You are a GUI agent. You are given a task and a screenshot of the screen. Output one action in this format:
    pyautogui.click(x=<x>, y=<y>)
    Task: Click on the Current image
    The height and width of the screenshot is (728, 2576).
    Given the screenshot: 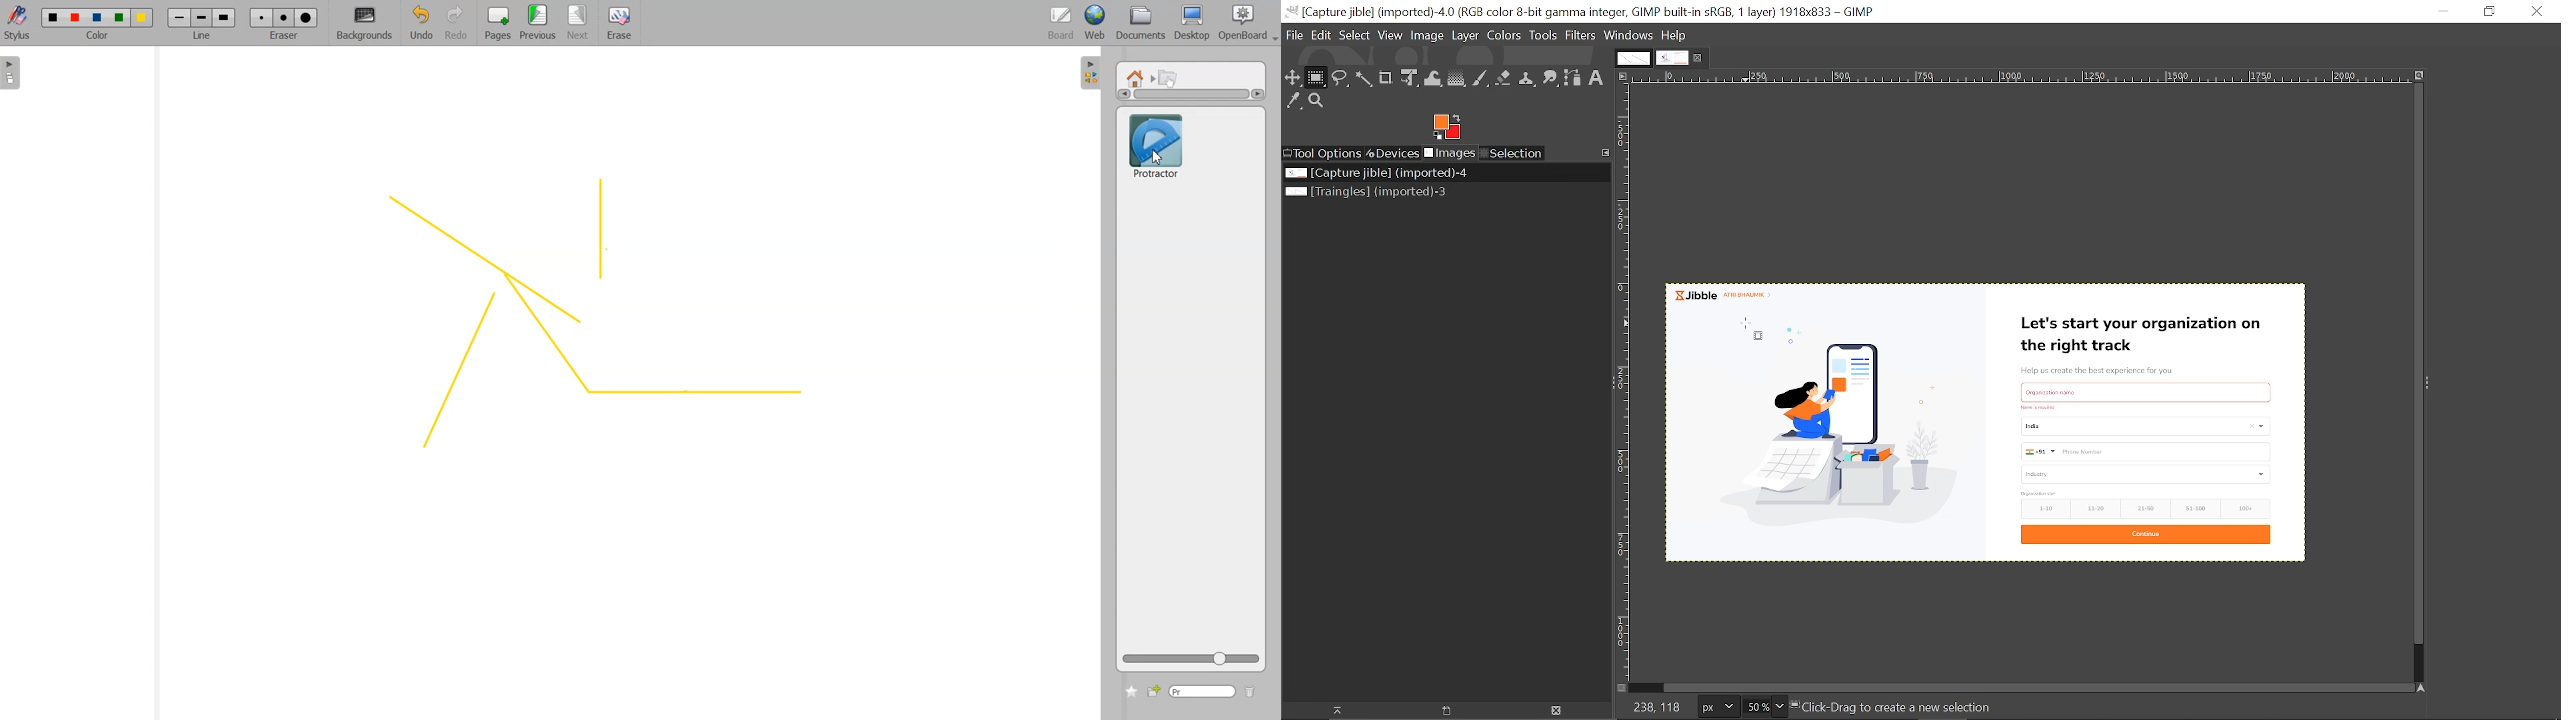 What is the action you would take?
    pyautogui.click(x=1983, y=424)
    